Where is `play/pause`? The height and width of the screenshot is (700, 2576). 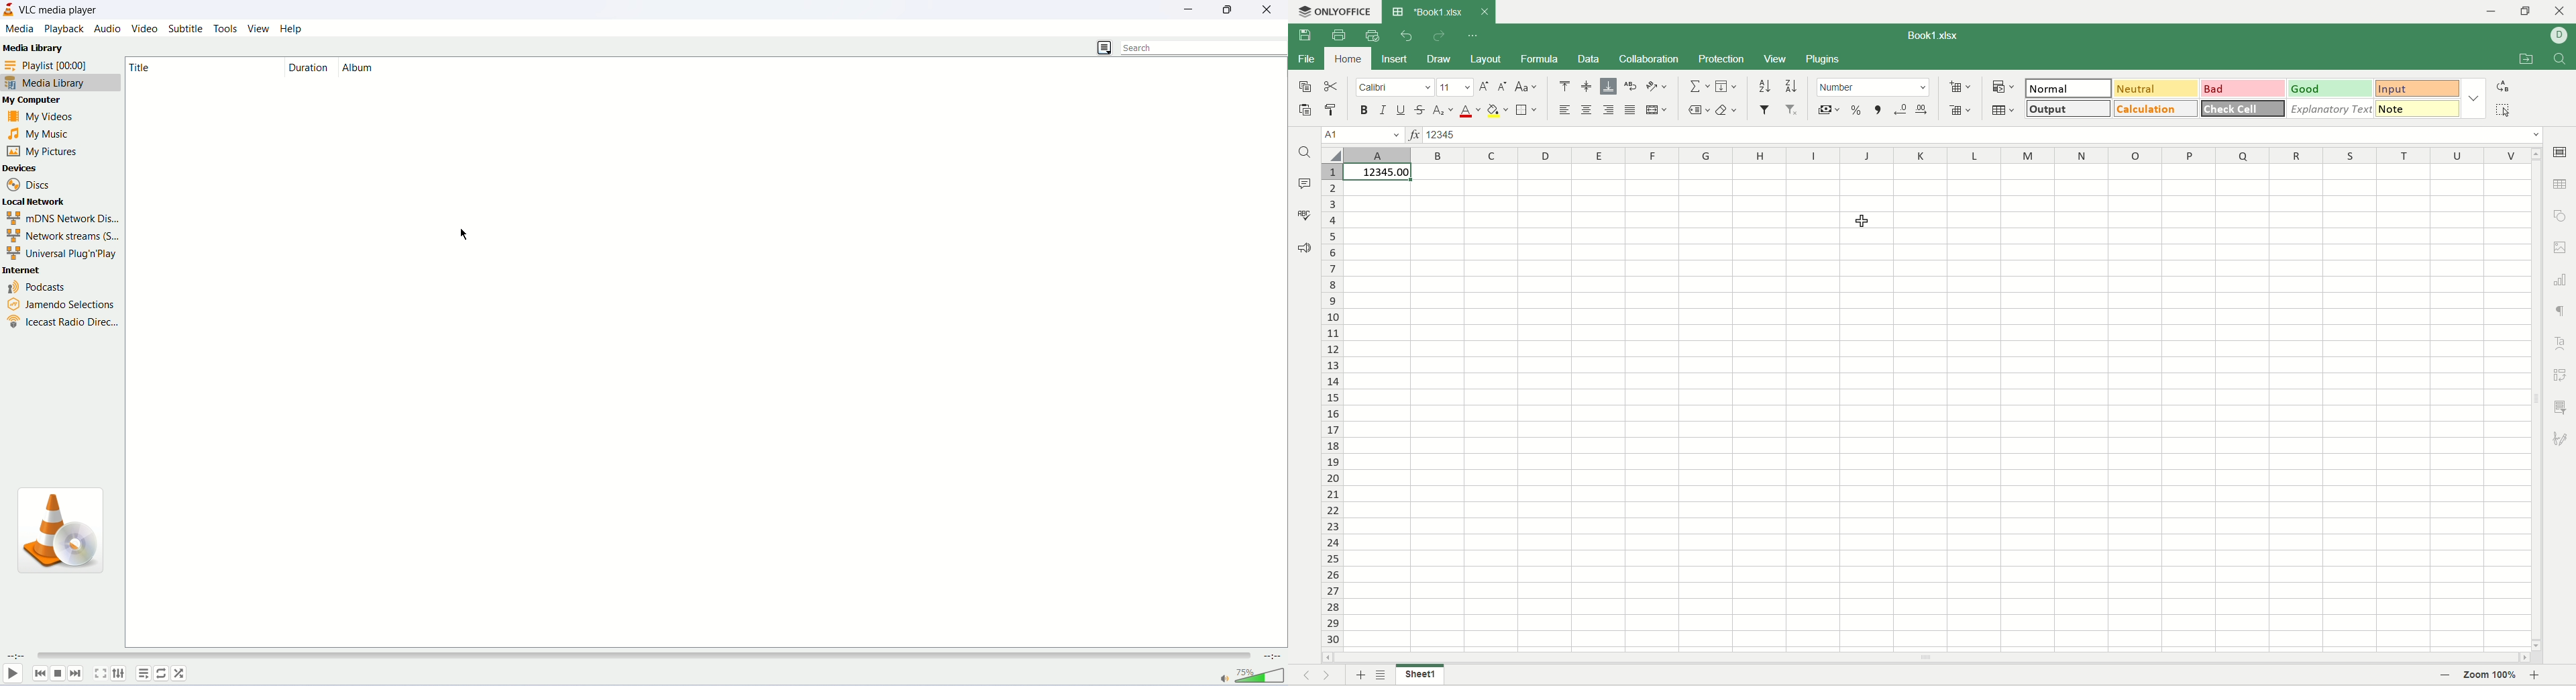
play/pause is located at coordinates (13, 676).